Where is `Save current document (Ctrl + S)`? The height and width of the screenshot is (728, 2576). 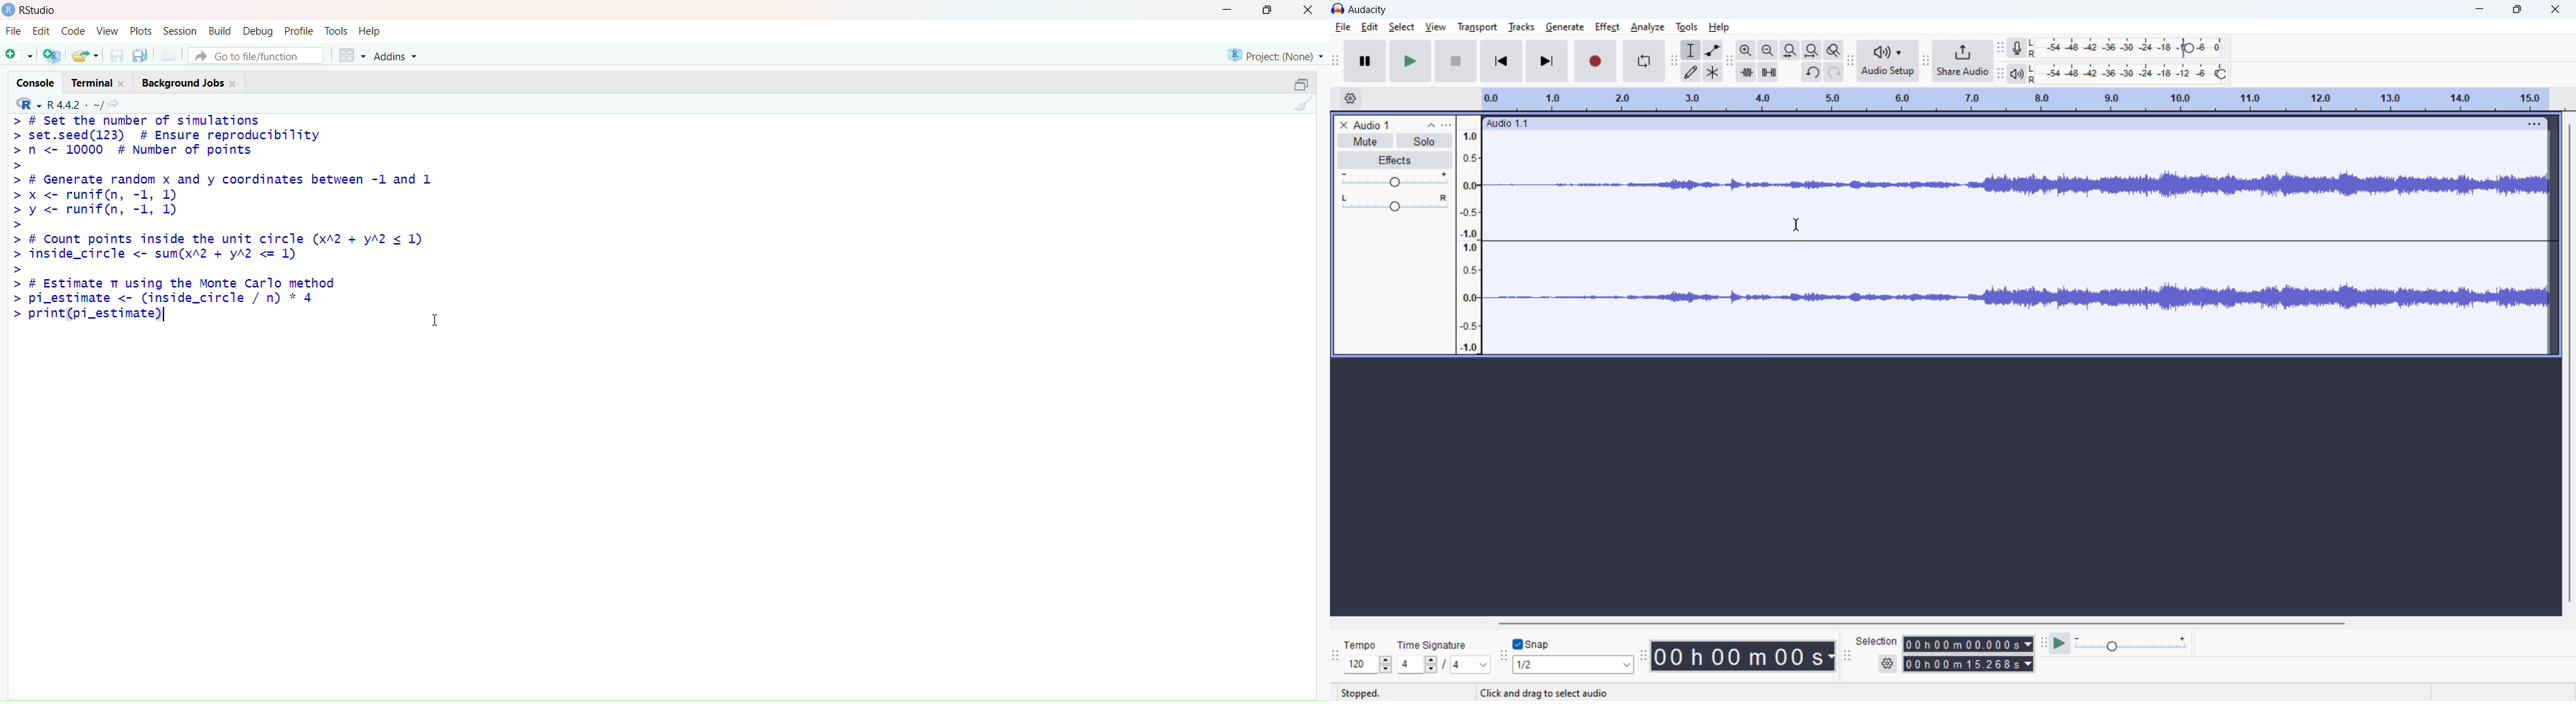 Save current document (Ctrl + S) is located at coordinates (115, 53).